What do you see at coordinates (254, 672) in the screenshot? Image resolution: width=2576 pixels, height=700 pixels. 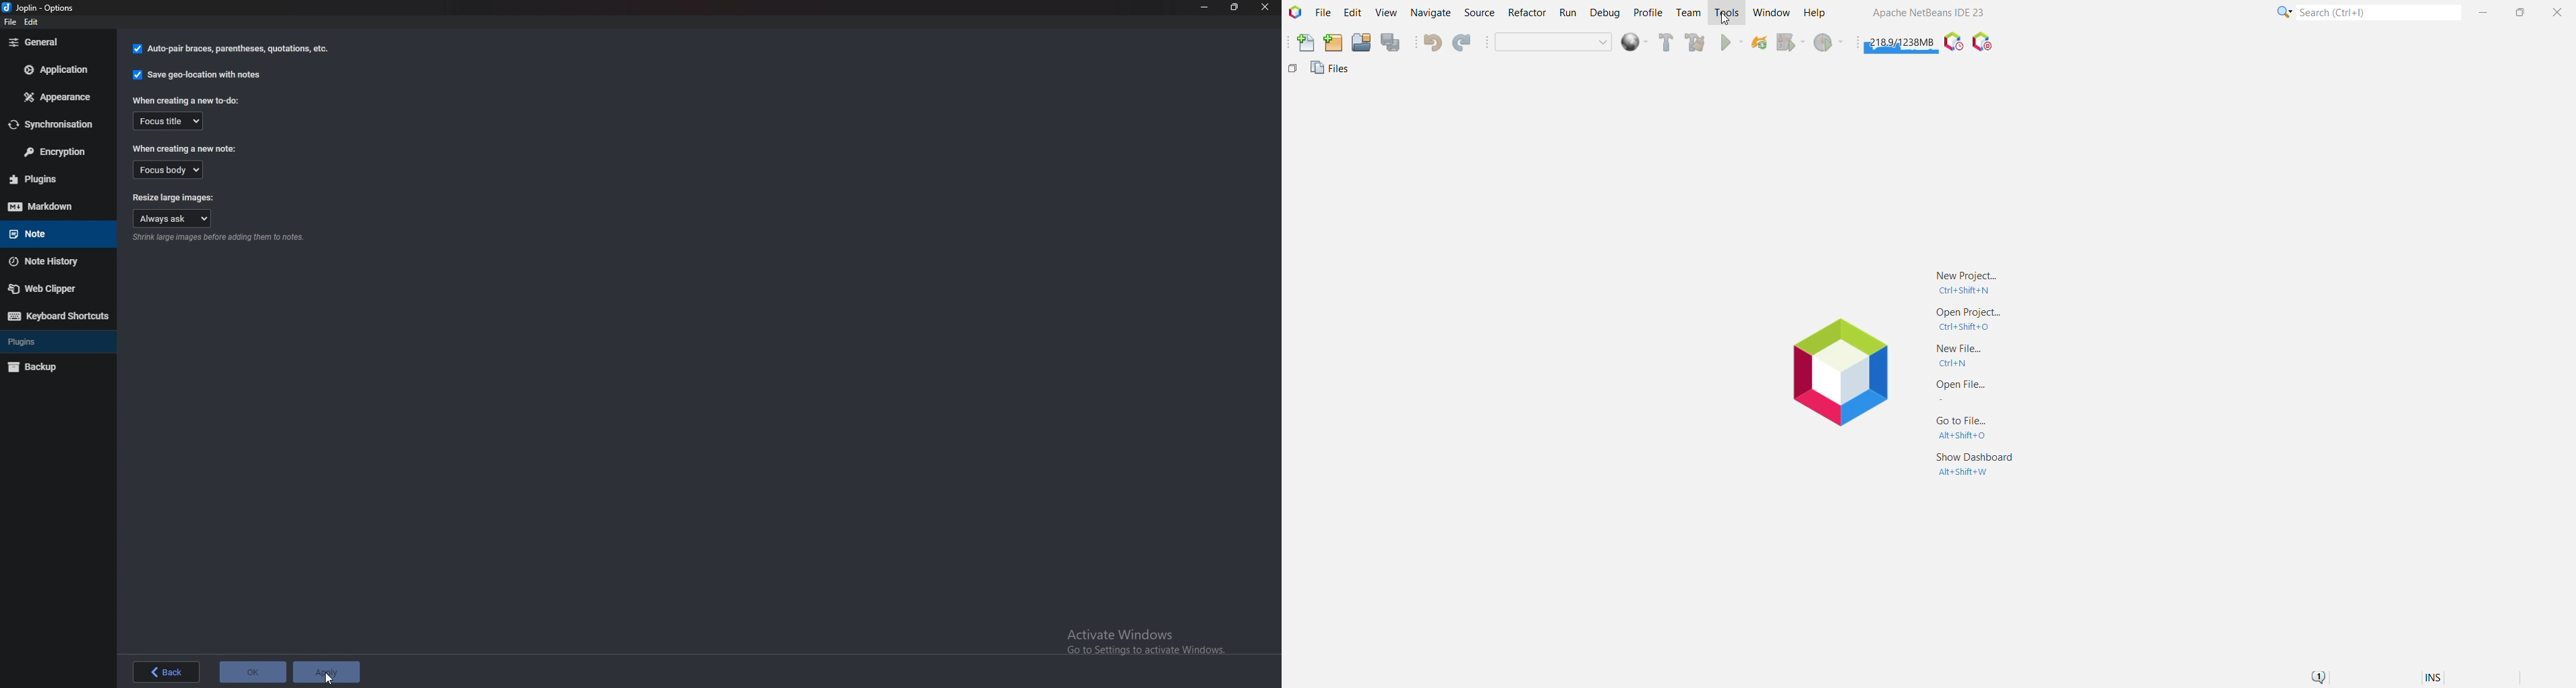 I see `ok` at bounding box center [254, 672].